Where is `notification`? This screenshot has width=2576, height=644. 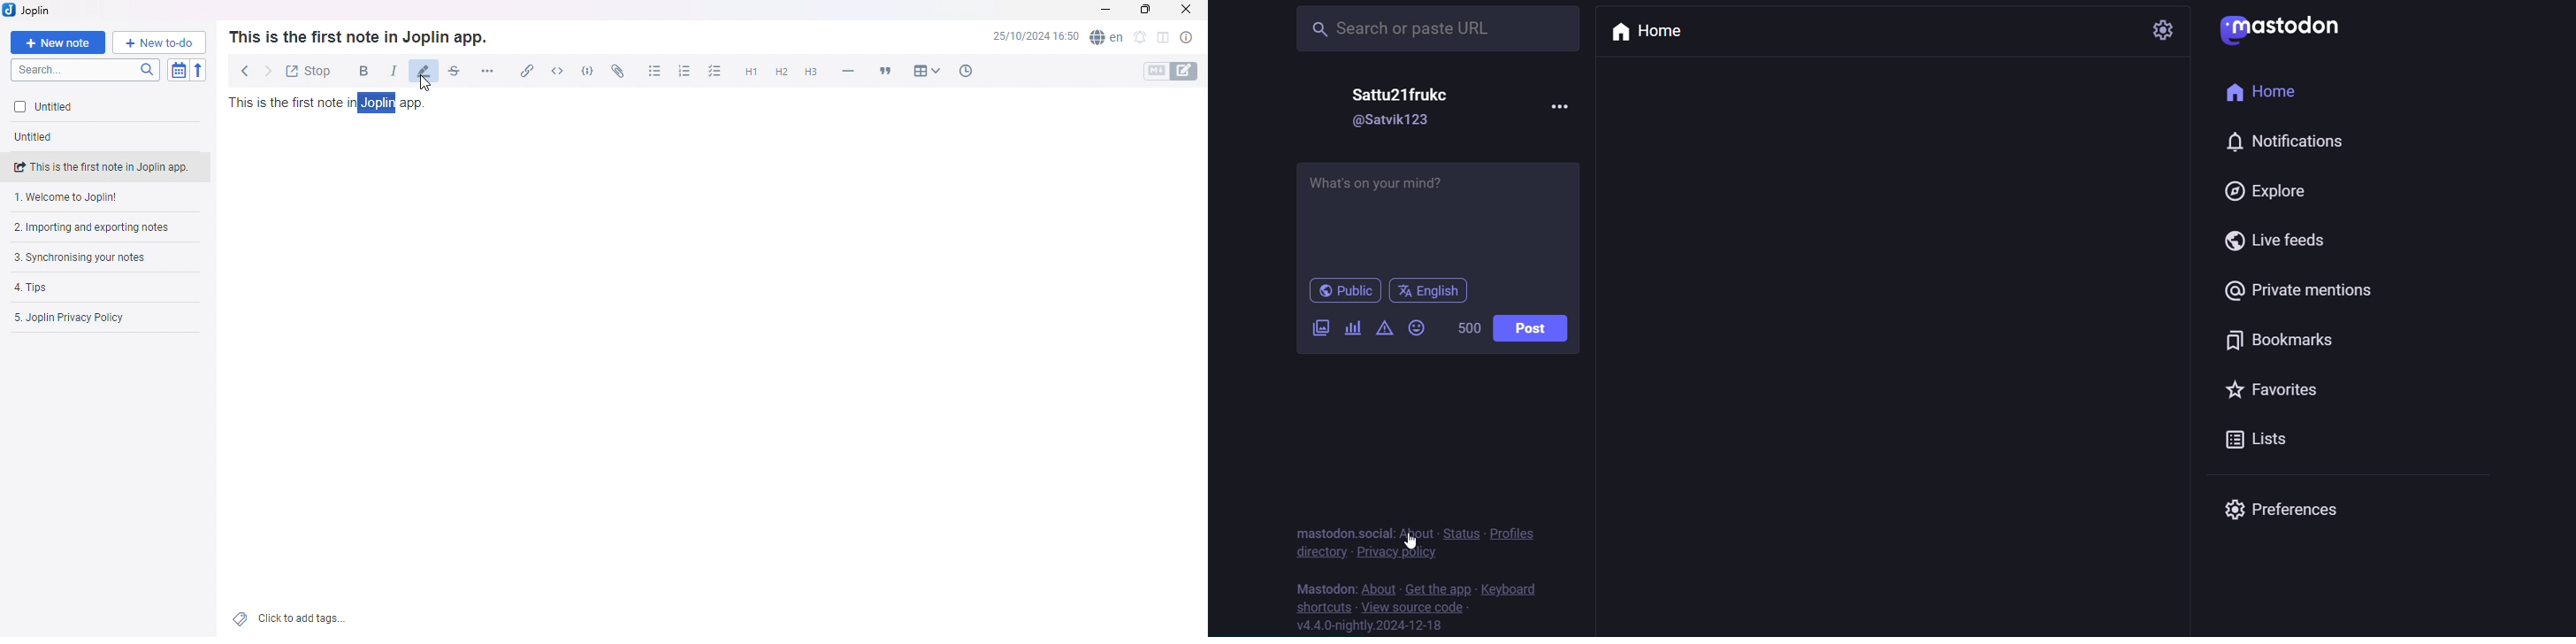 notification is located at coordinates (2294, 142).